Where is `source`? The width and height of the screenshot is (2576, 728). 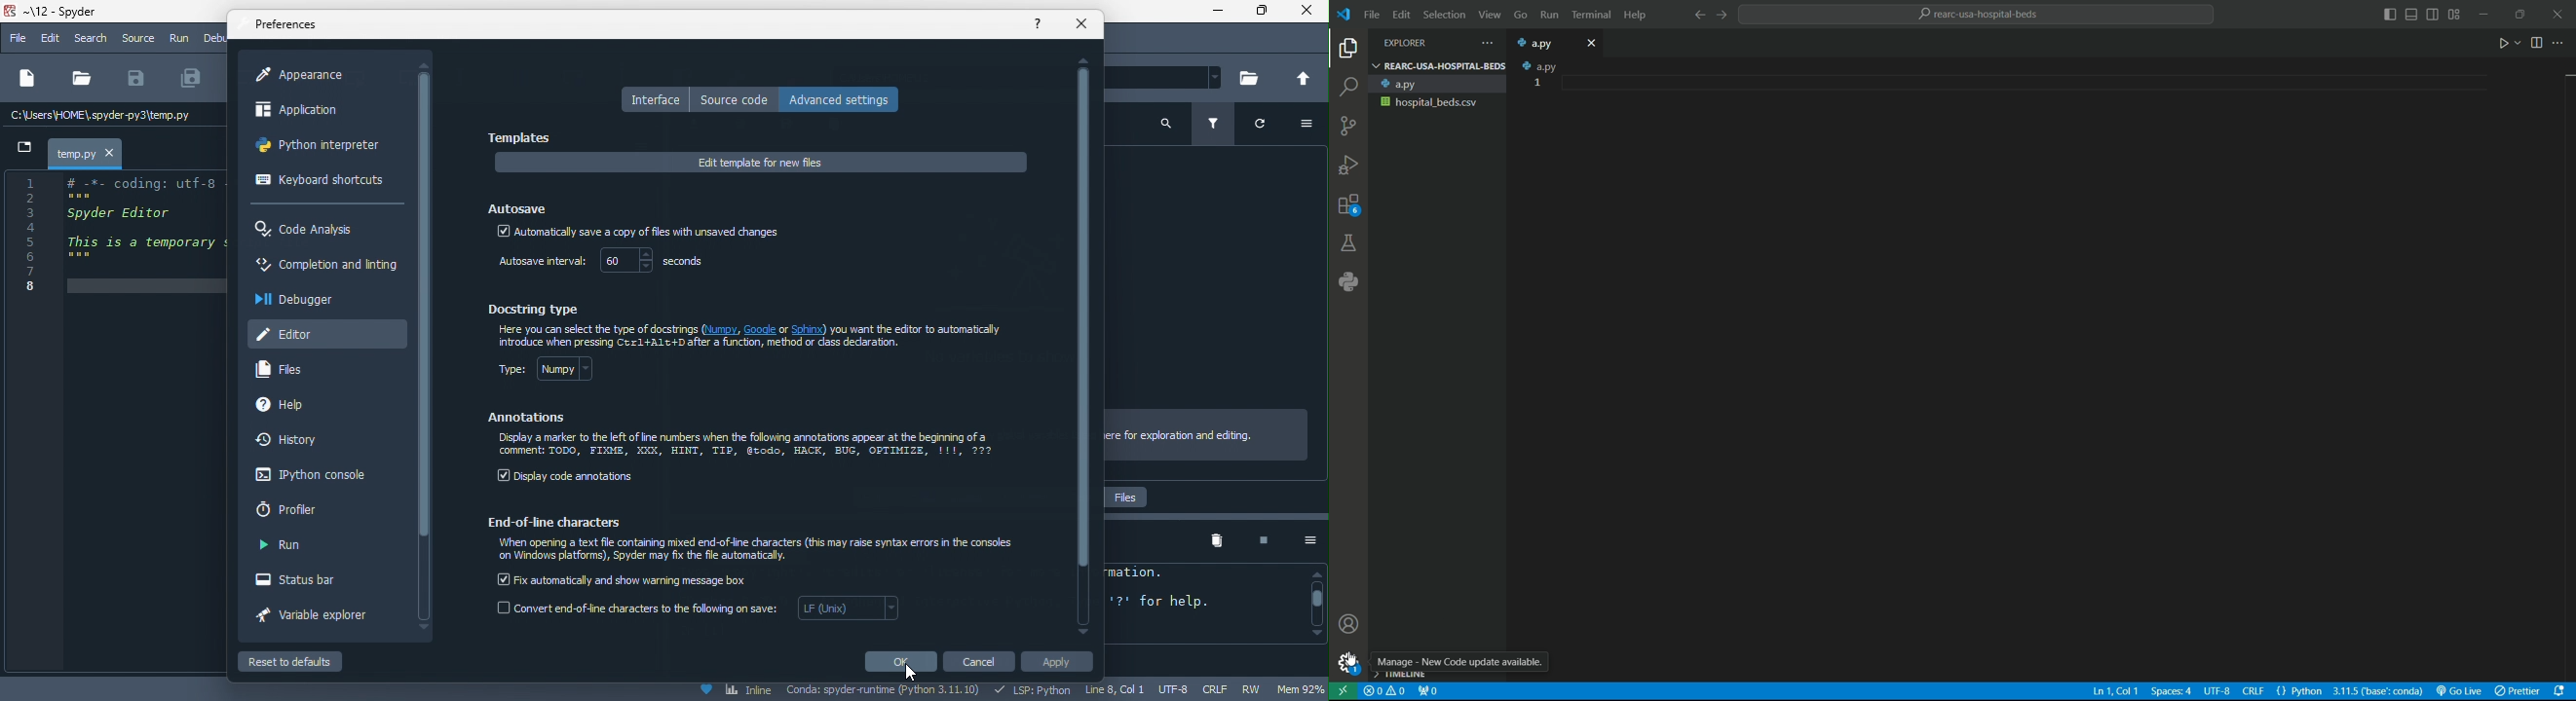
source is located at coordinates (137, 38).